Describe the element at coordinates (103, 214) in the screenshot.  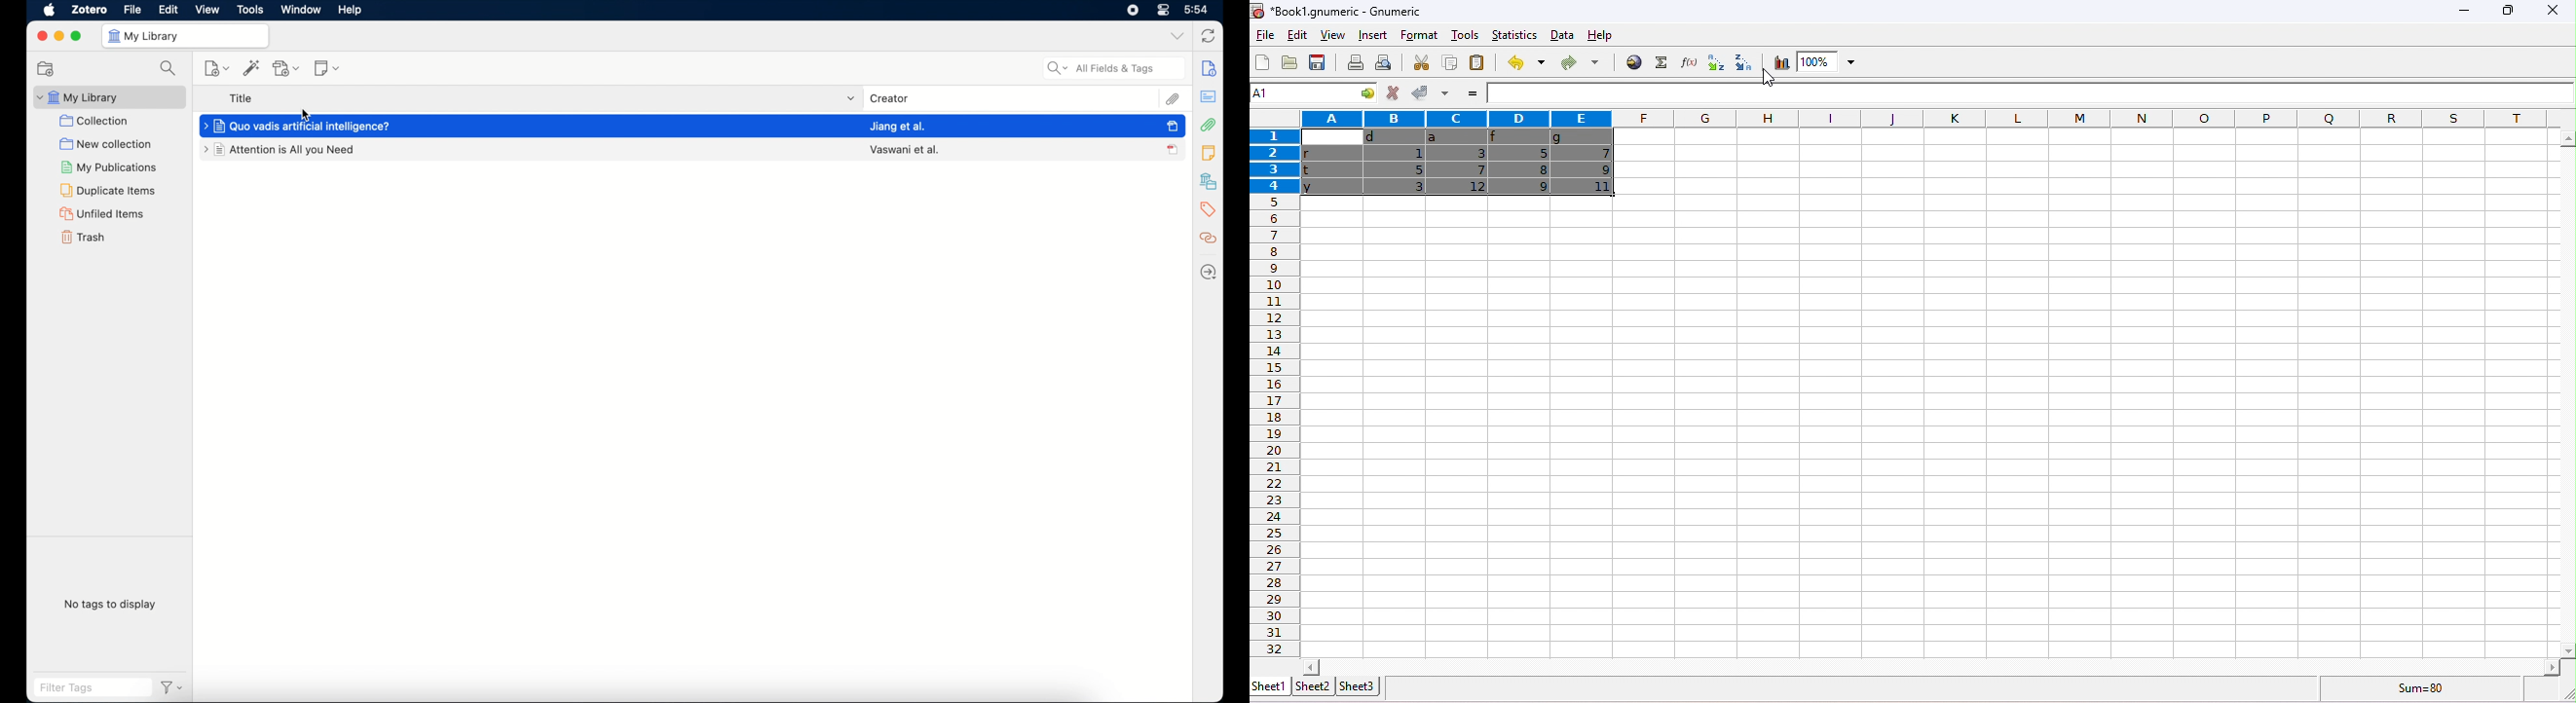
I see `unified items` at that location.